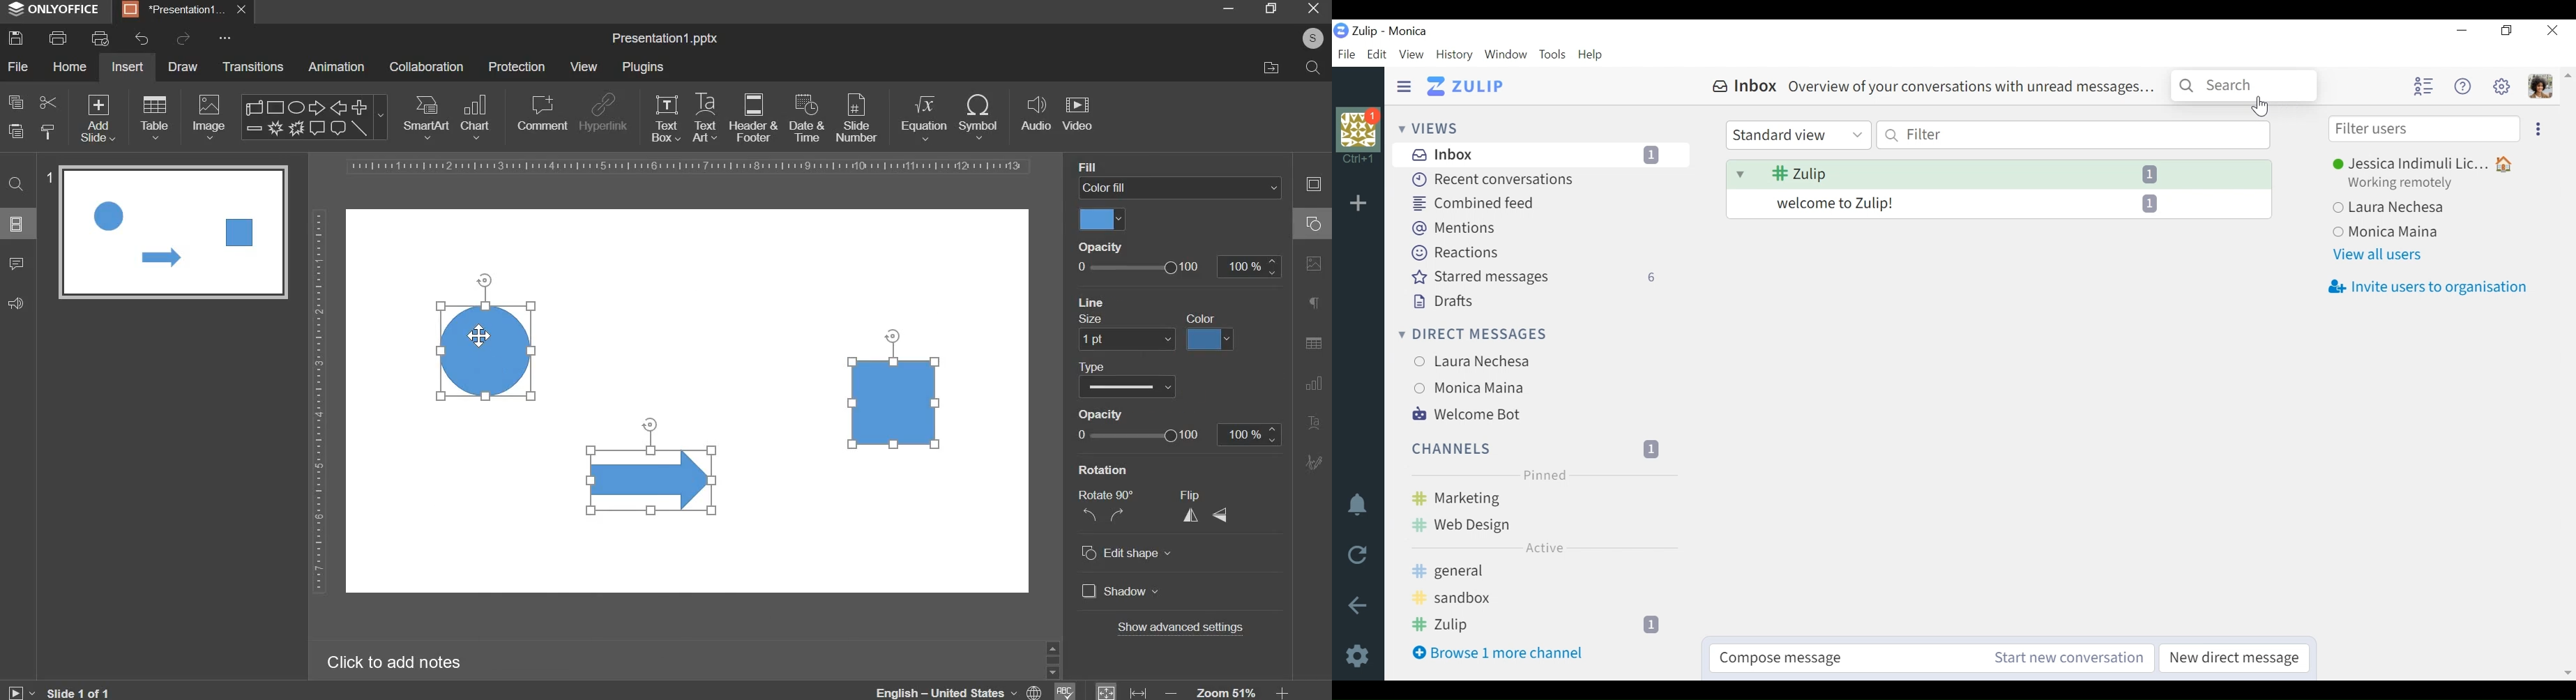 Image resolution: width=2576 pixels, height=700 pixels. I want to click on shape, so click(312, 117).